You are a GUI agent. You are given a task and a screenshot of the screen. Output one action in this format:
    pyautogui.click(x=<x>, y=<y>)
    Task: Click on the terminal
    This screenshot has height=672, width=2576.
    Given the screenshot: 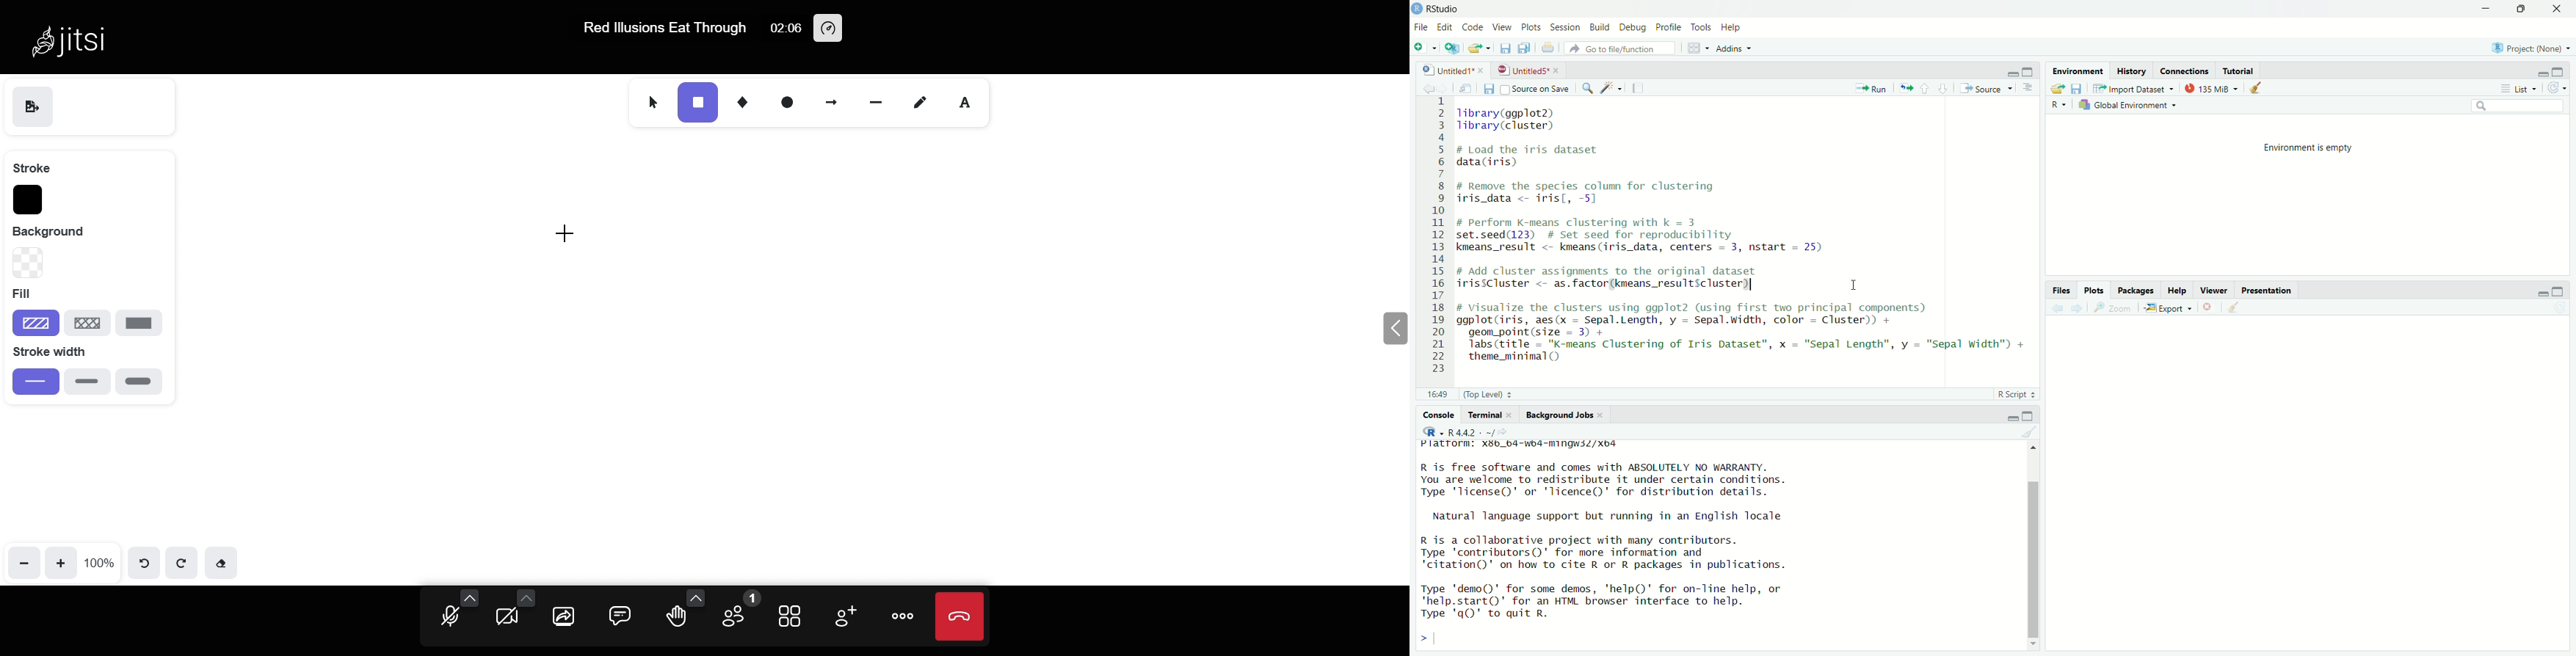 What is the action you would take?
    pyautogui.click(x=1484, y=414)
    